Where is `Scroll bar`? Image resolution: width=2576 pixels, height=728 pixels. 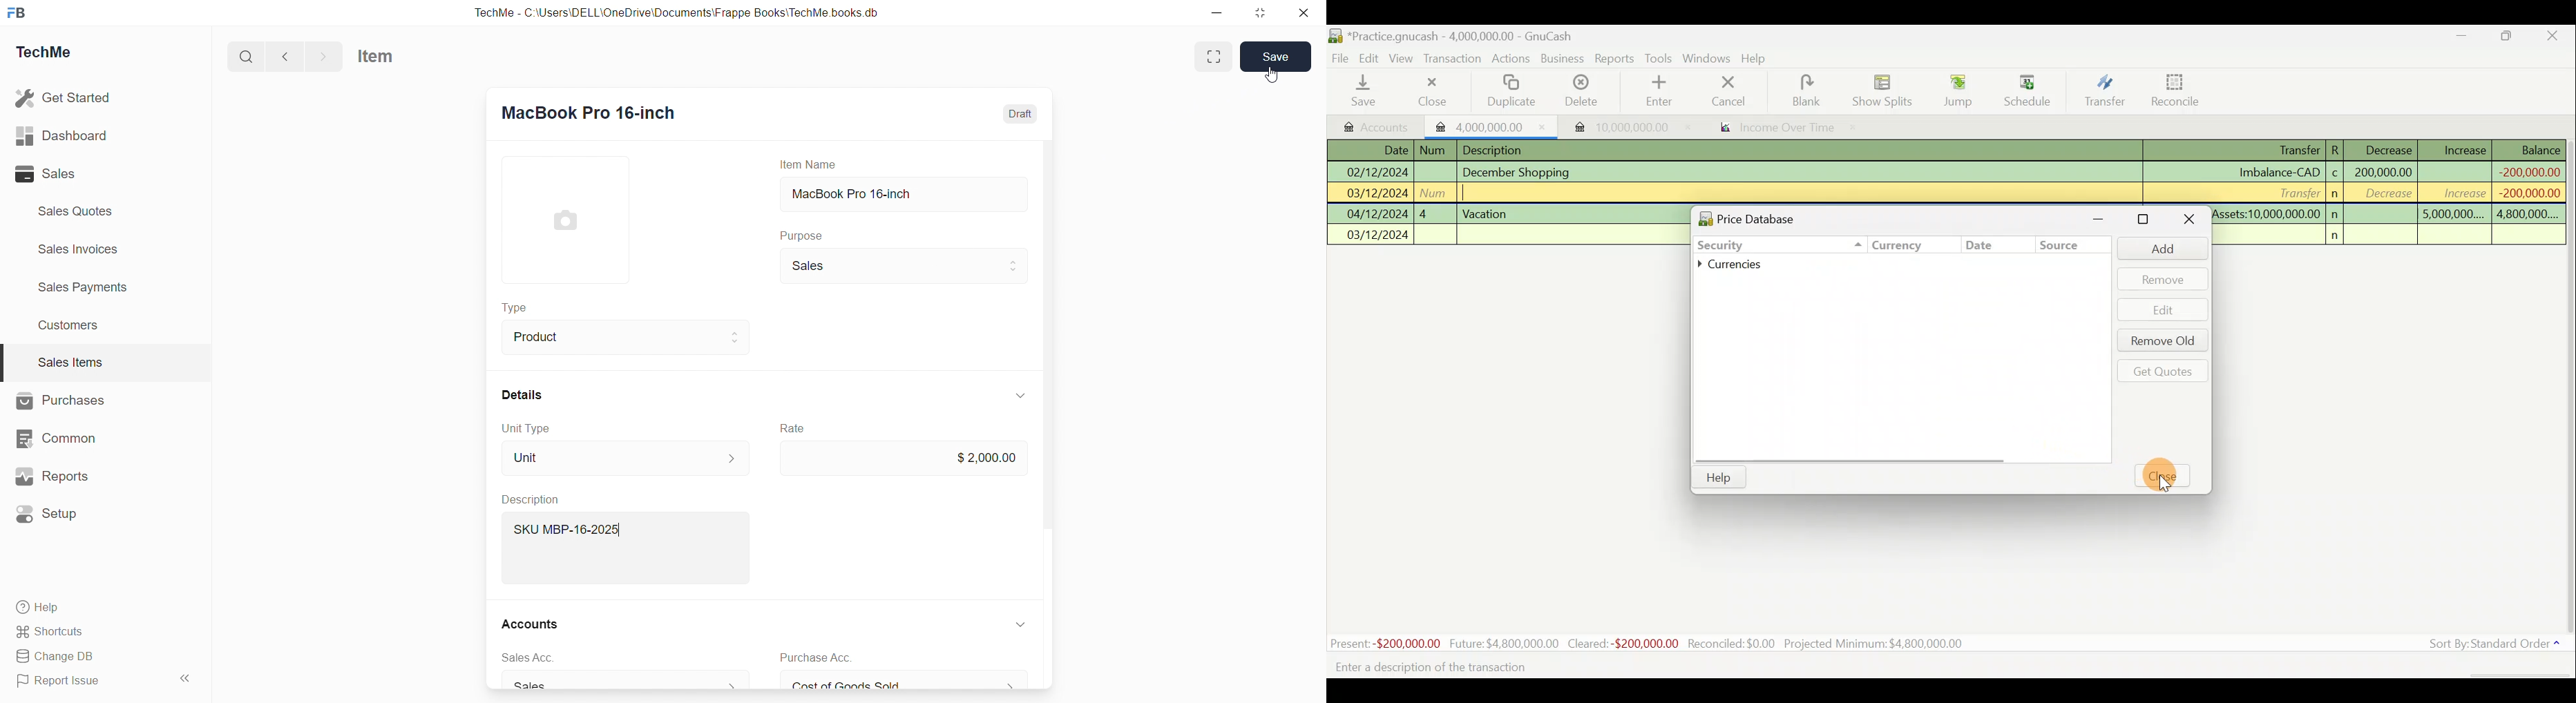
Scroll bar is located at coordinates (2569, 390).